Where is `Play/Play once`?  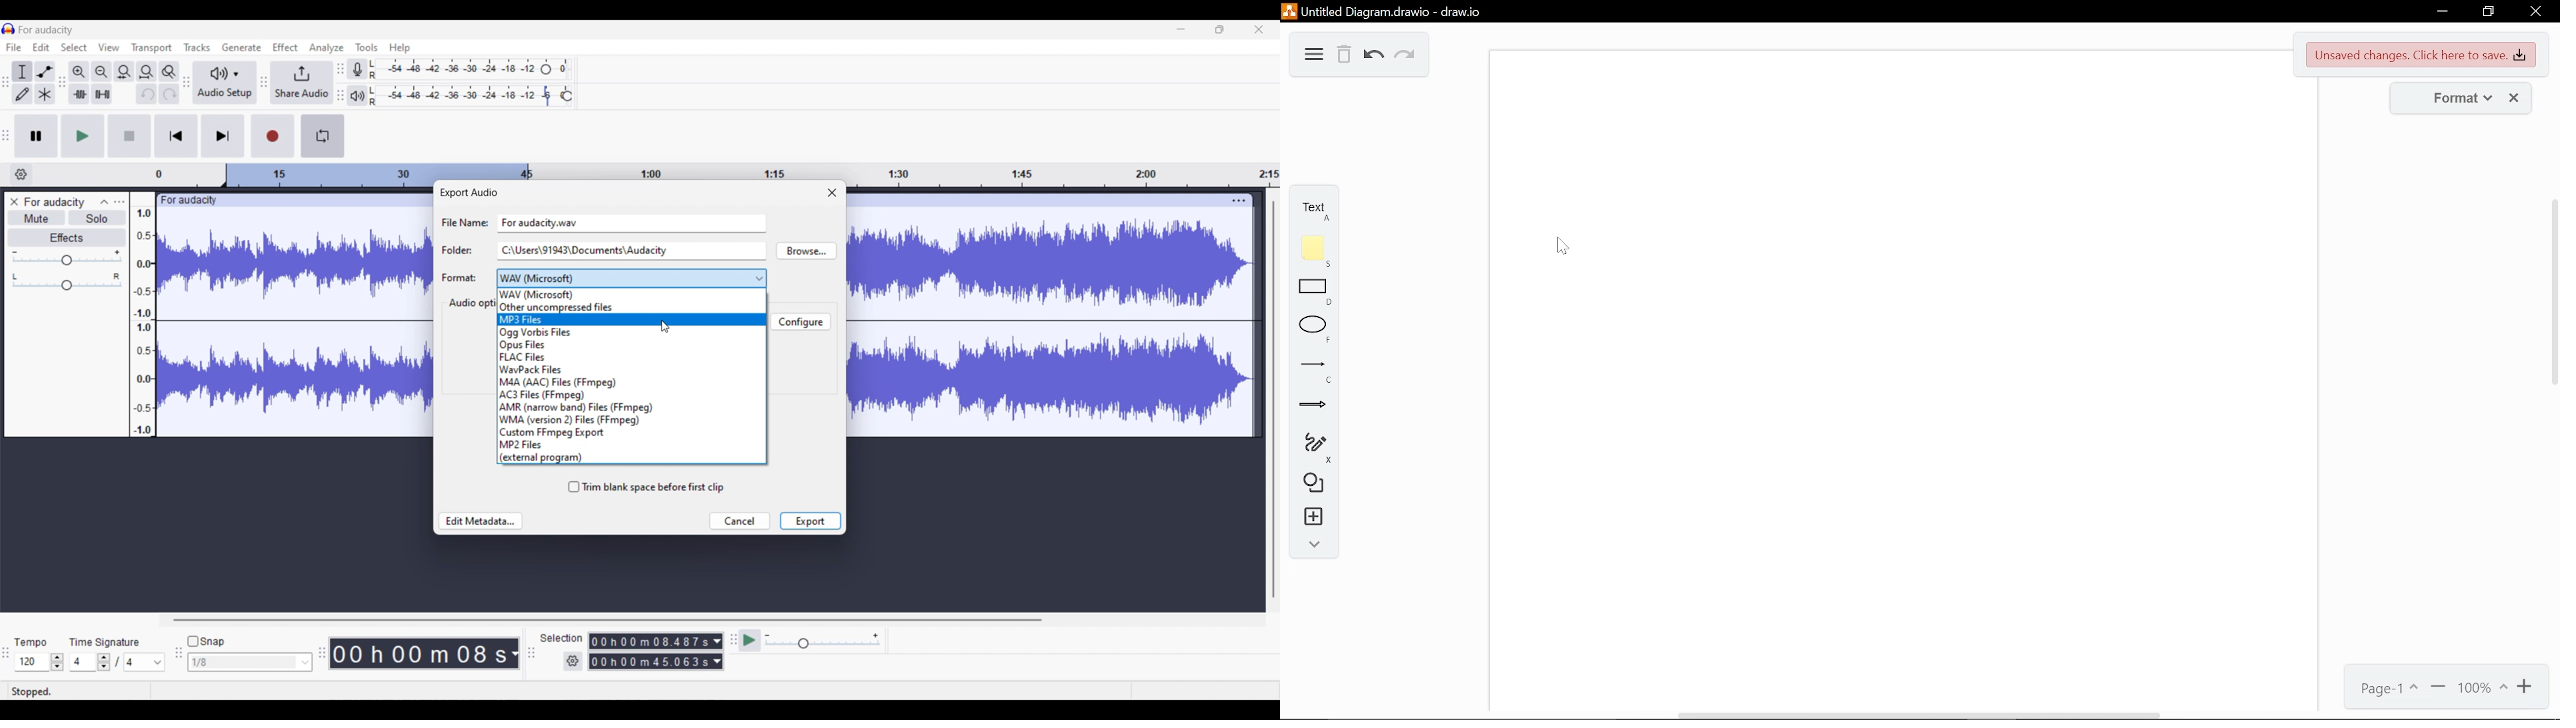 Play/Play once is located at coordinates (83, 136).